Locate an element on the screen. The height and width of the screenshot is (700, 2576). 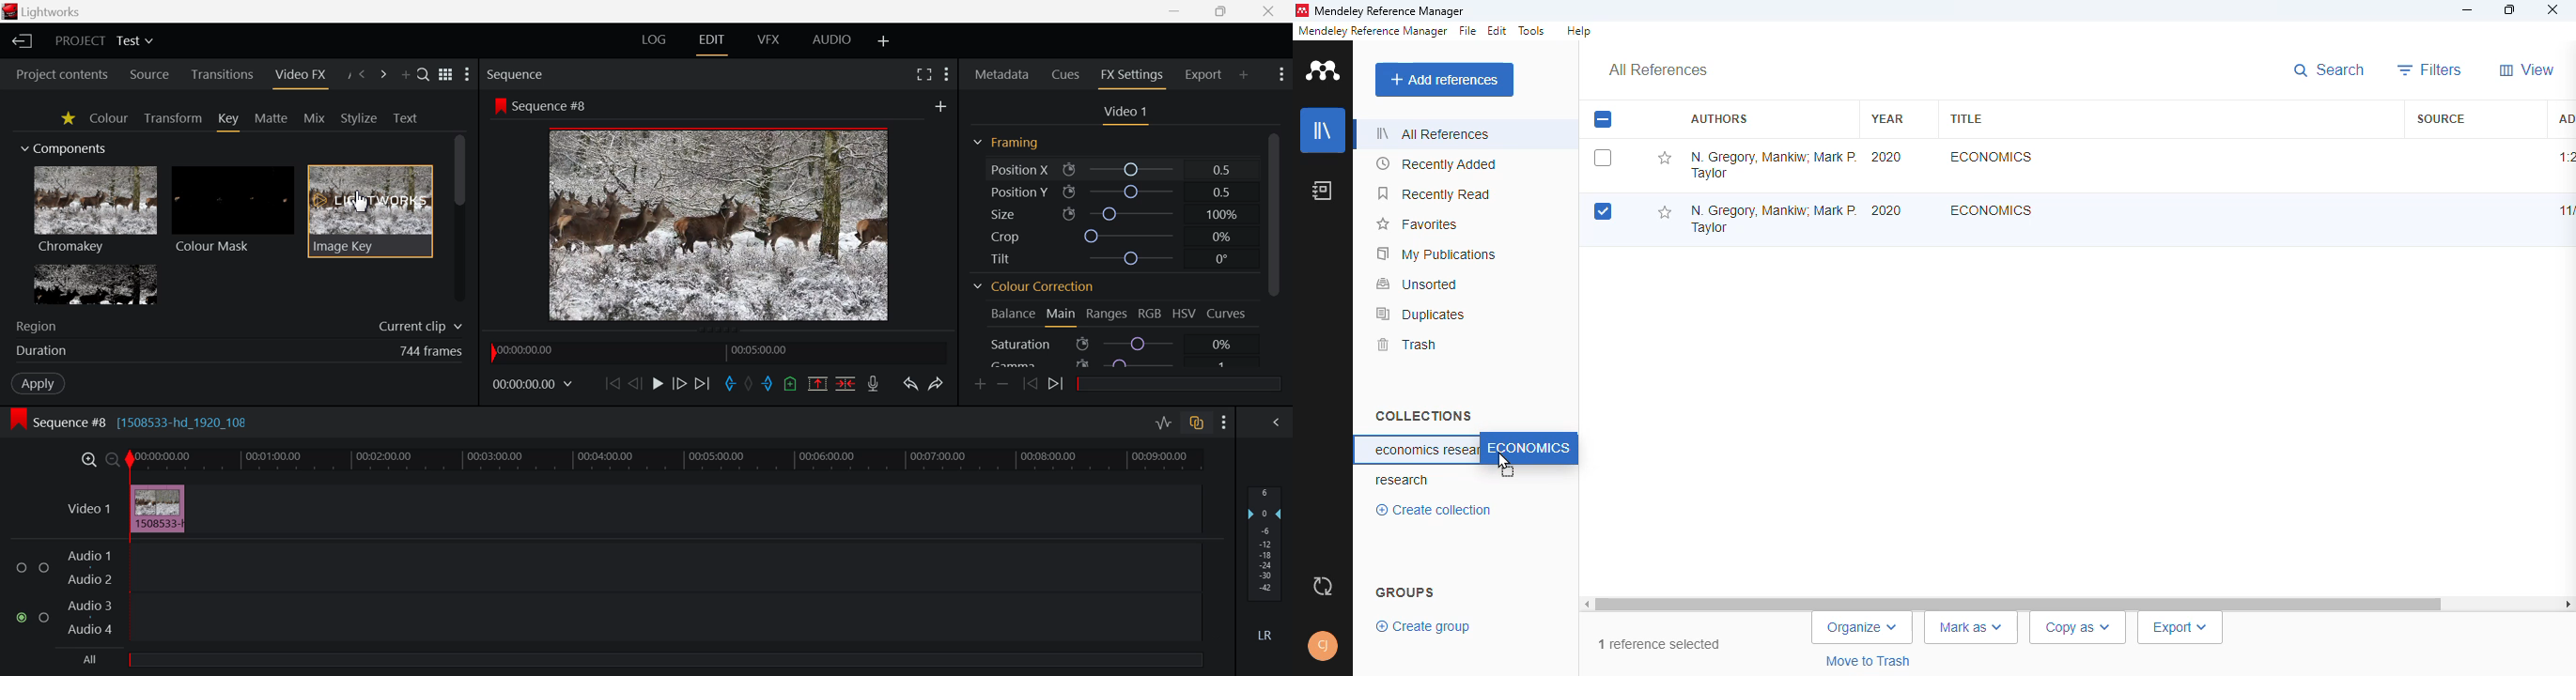
recently added is located at coordinates (1437, 164).